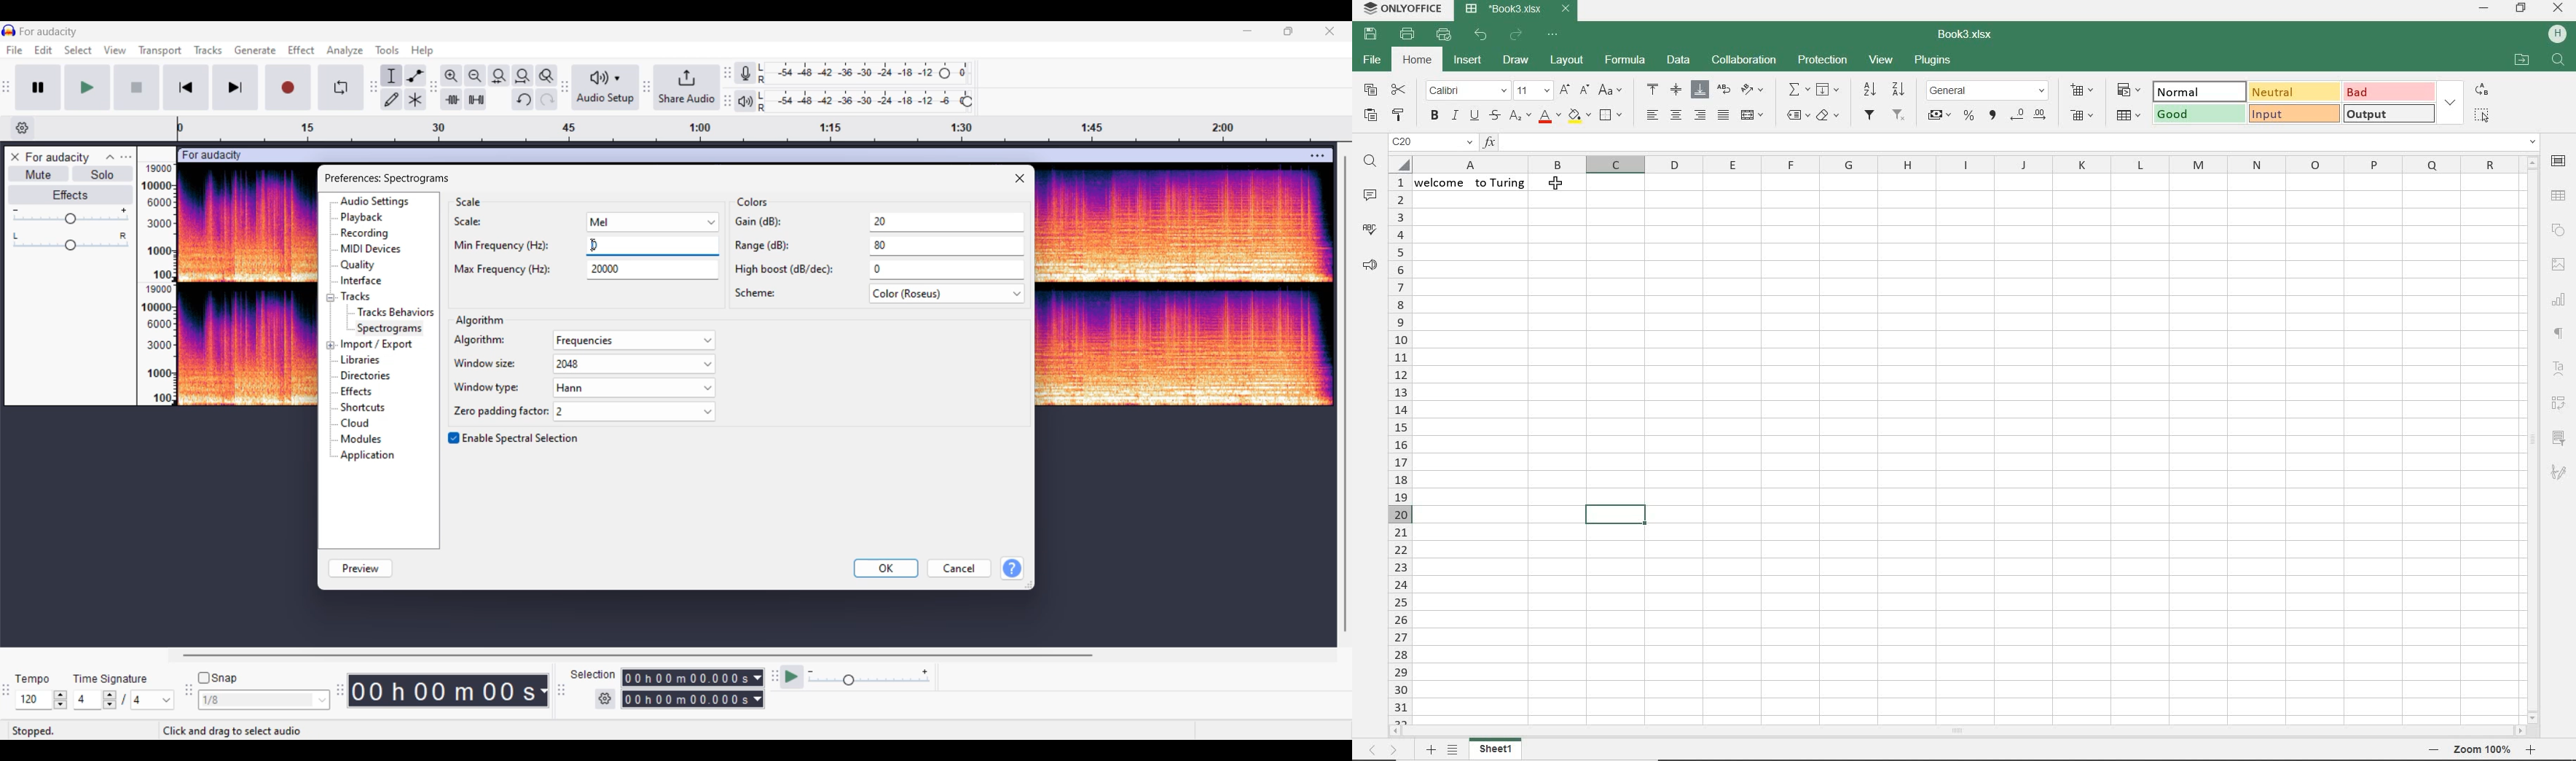 Image resolution: width=2576 pixels, height=784 pixels. What do you see at coordinates (476, 76) in the screenshot?
I see `Zoom out` at bounding box center [476, 76].